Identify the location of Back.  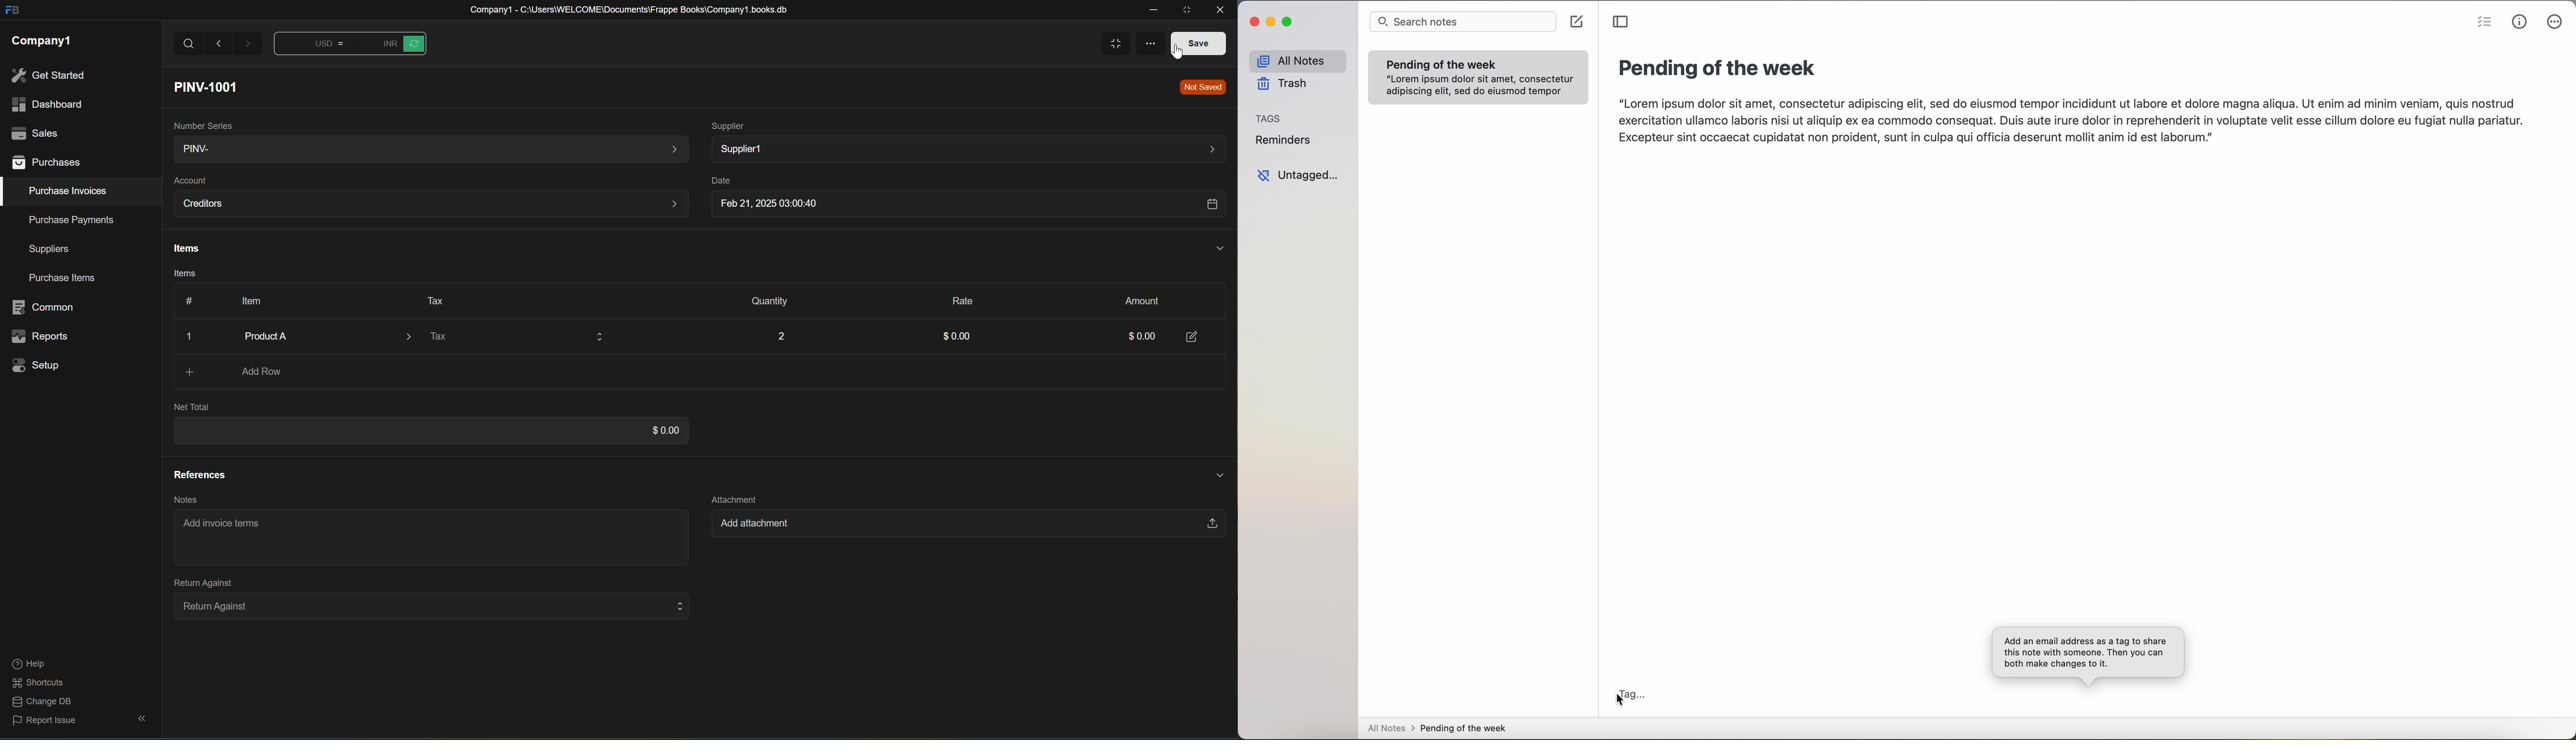
(220, 43).